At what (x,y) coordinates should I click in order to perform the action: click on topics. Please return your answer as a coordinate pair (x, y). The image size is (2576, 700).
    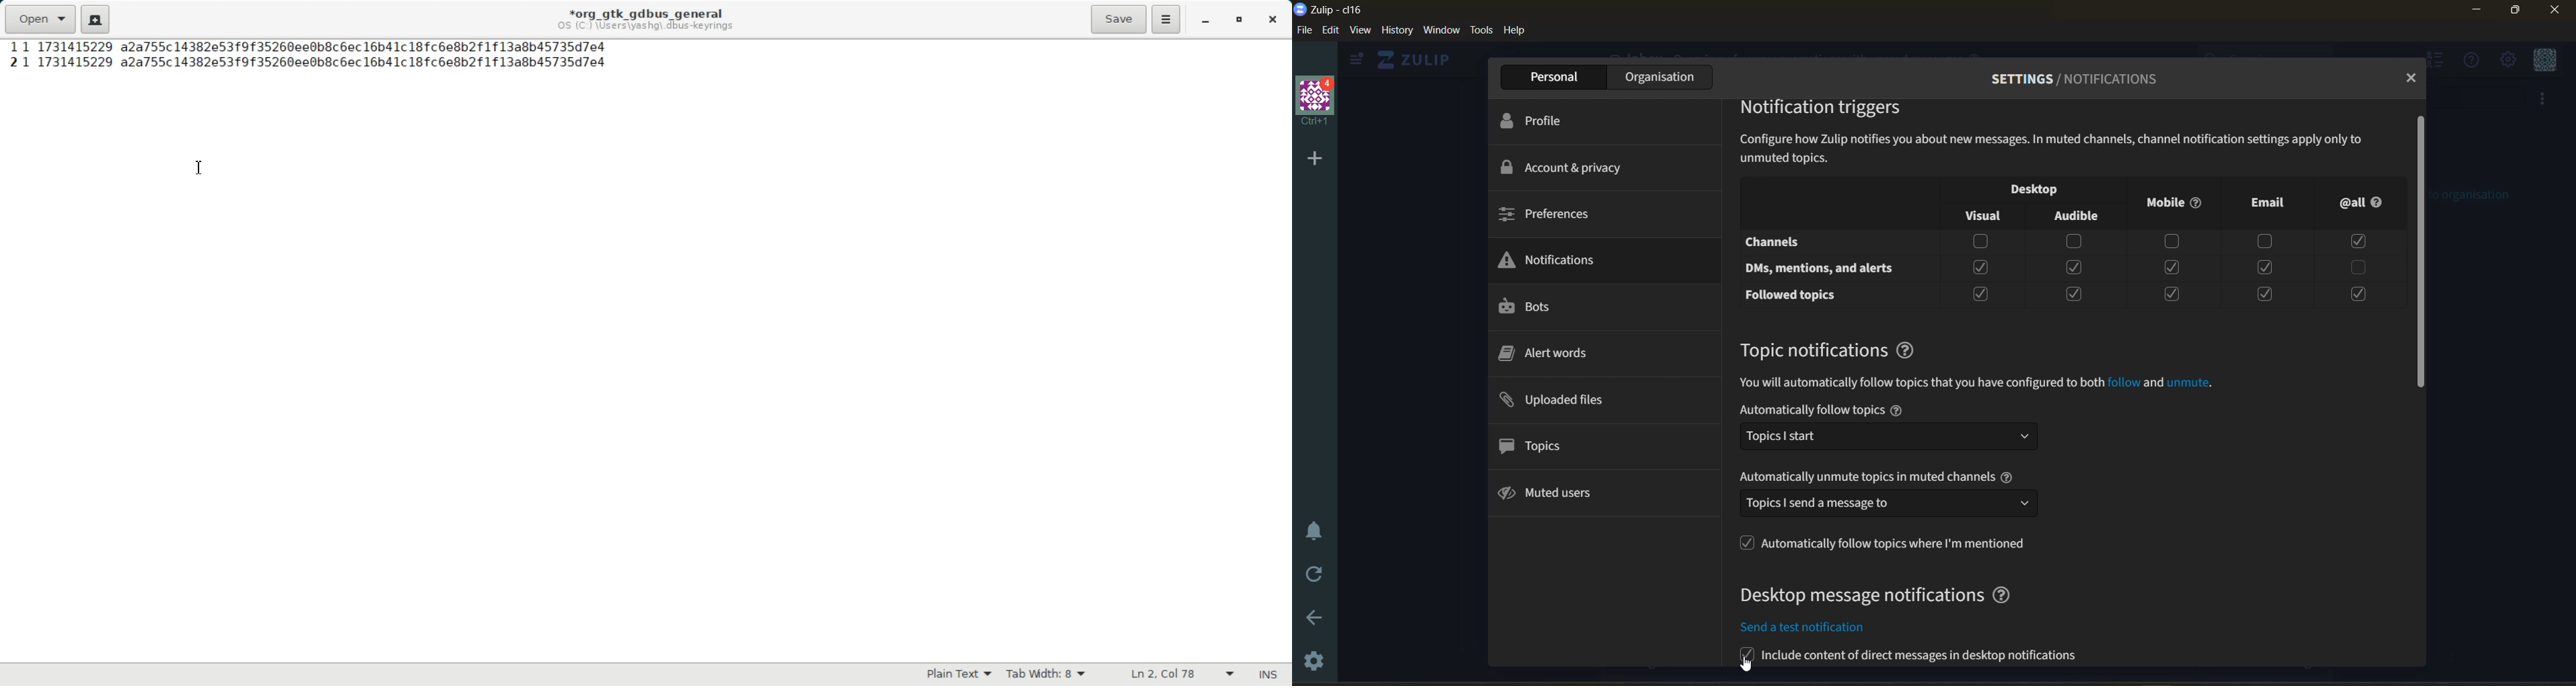
    Looking at the image, I should click on (1539, 444).